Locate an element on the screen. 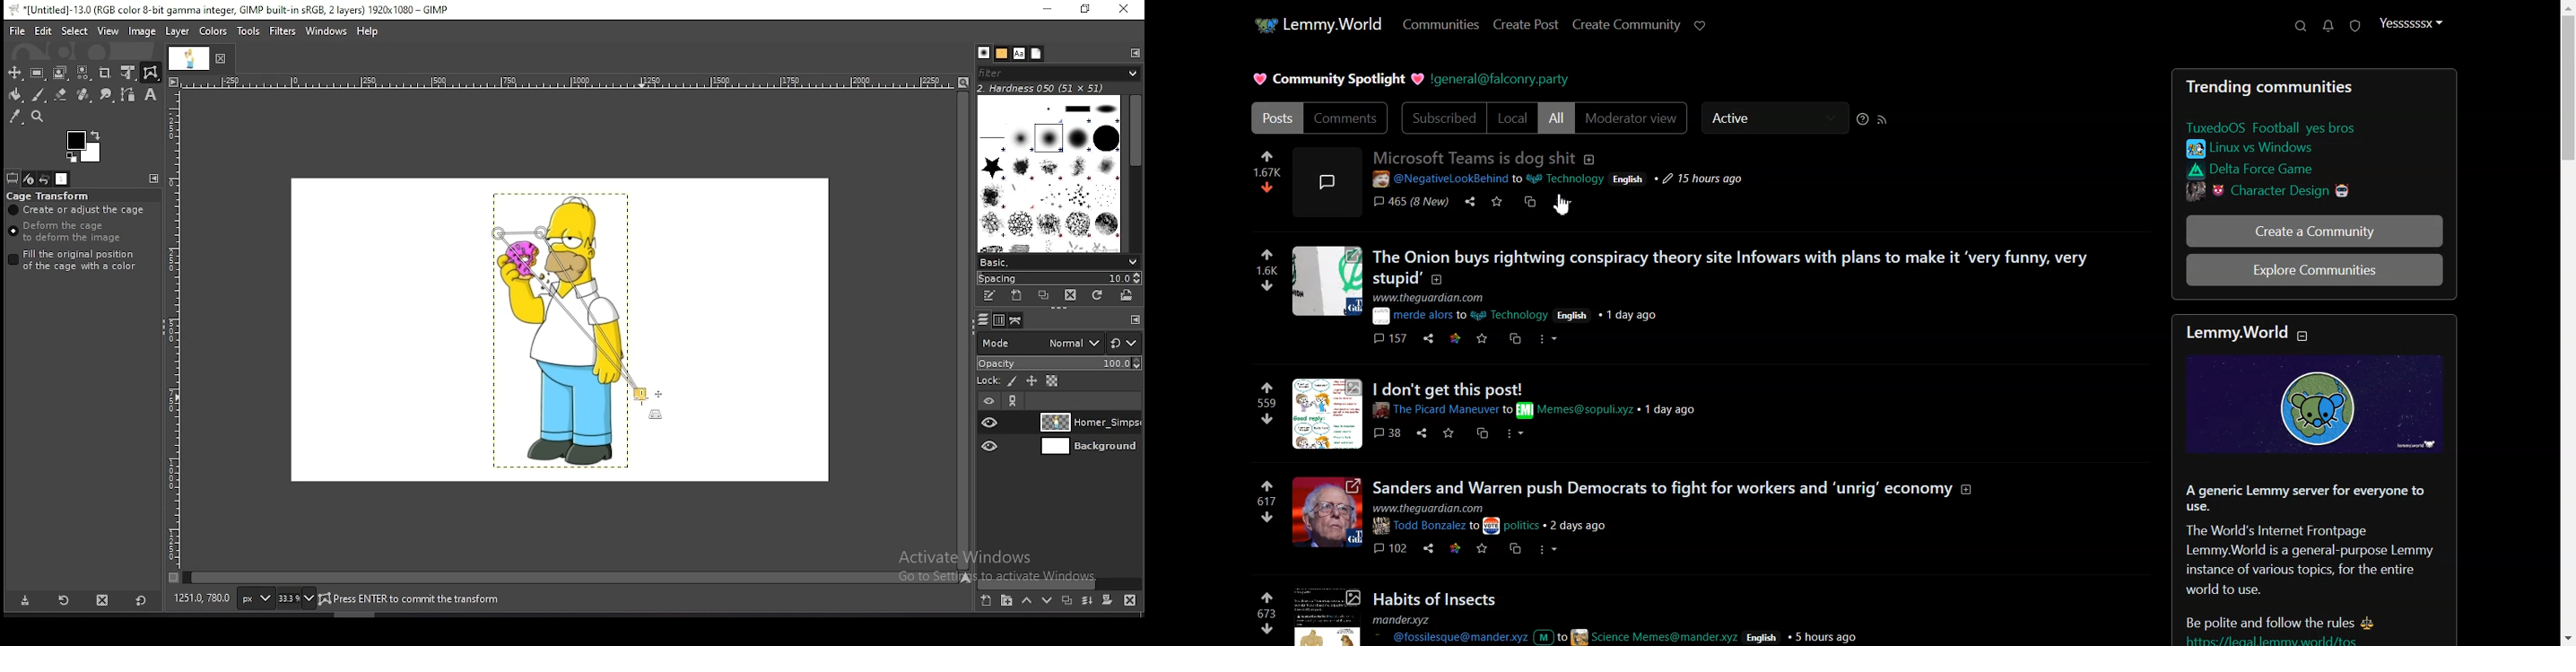 This screenshot has height=672, width=2576. save is located at coordinates (1449, 434).